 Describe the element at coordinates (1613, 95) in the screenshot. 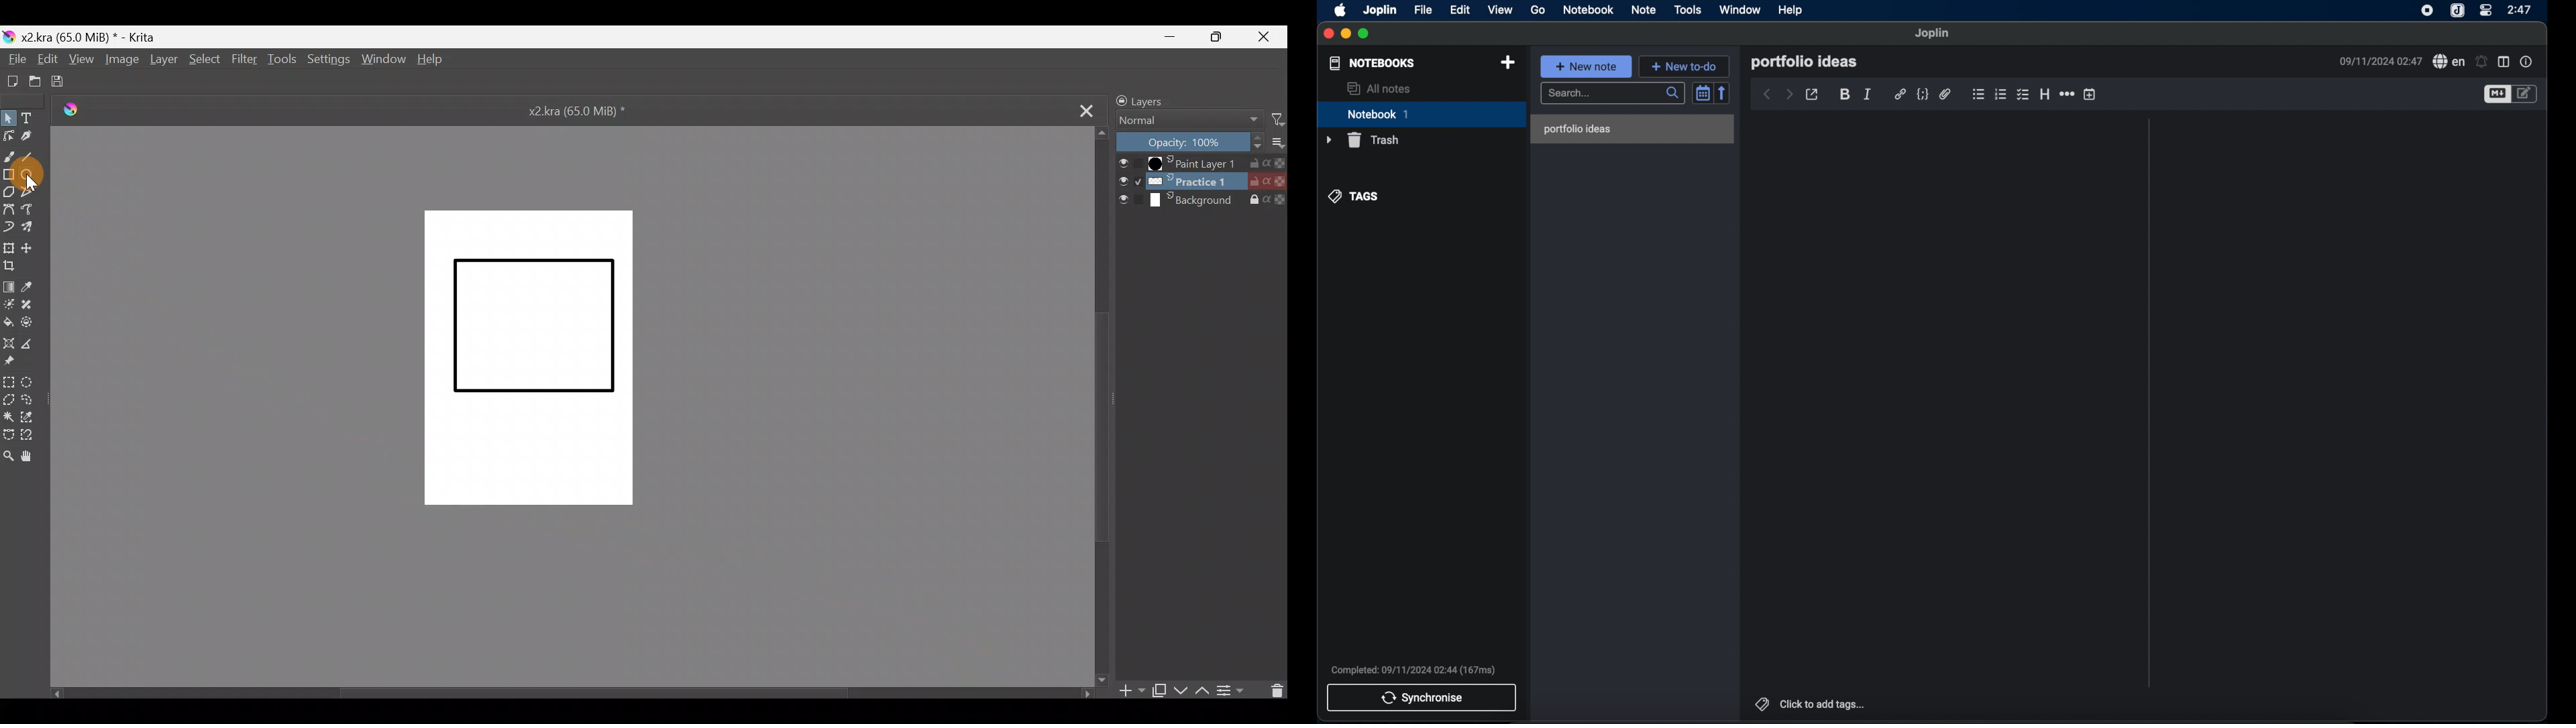

I see `search bar` at that location.